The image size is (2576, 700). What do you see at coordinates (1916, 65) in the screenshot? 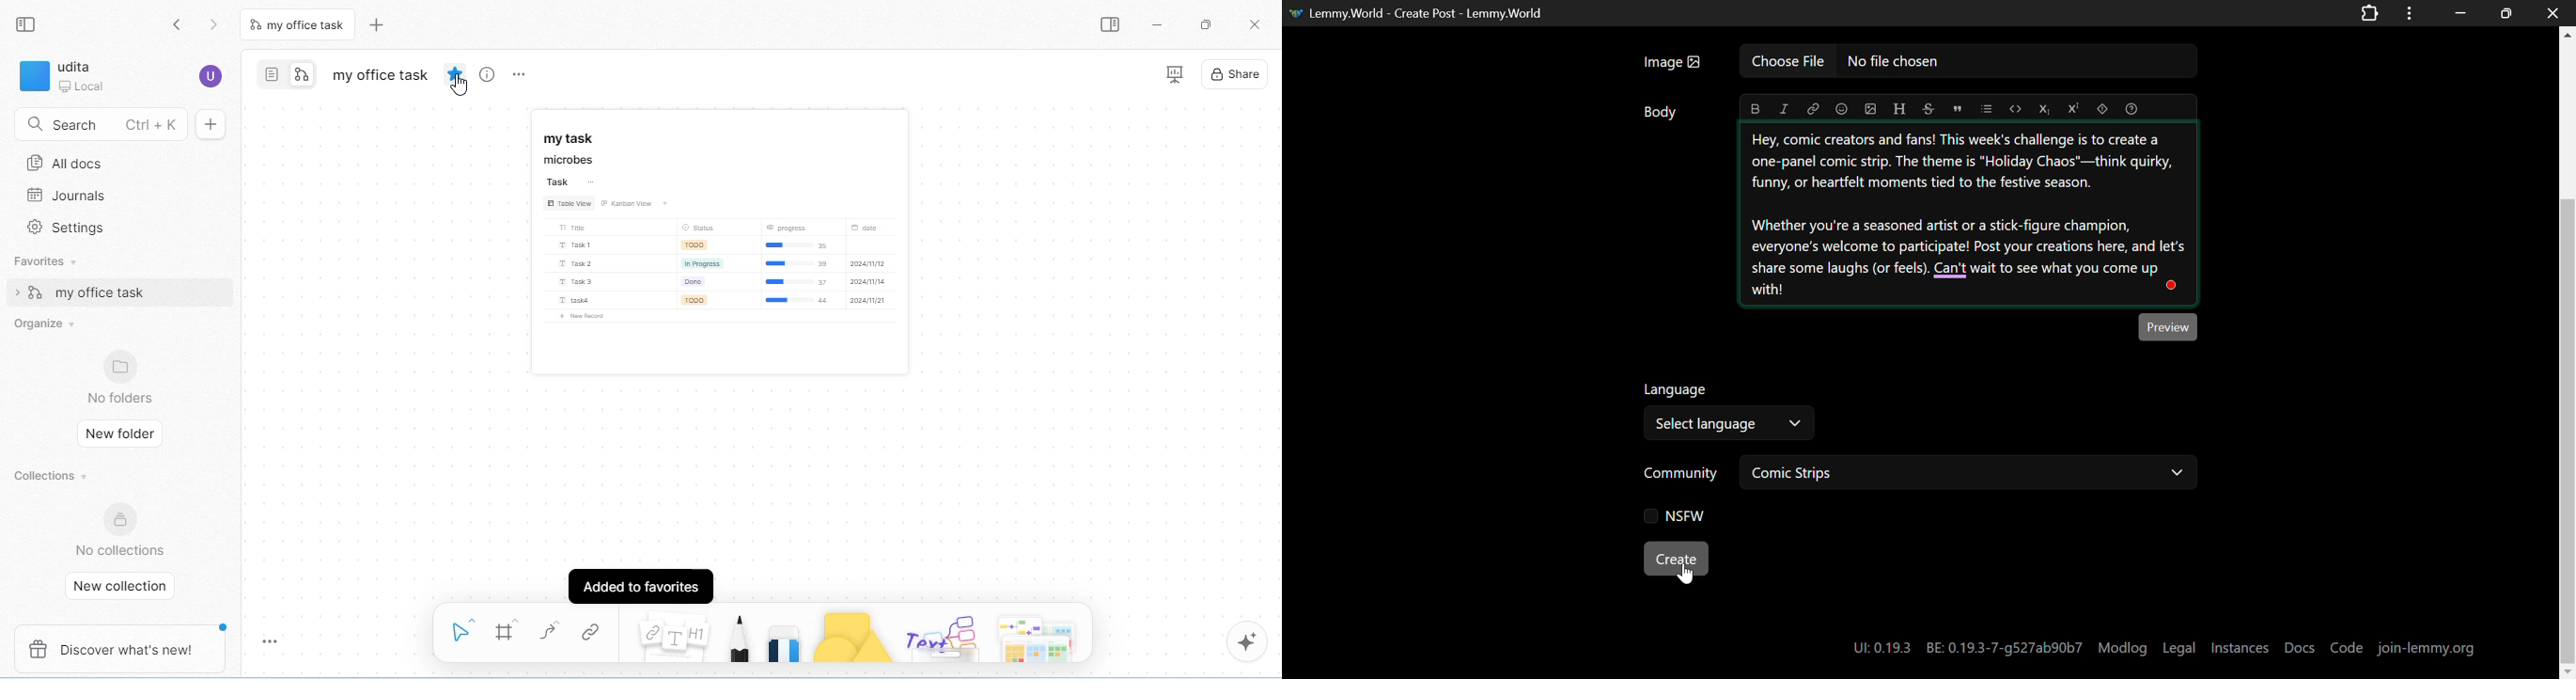
I see `Image: No file chosen` at bounding box center [1916, 65].